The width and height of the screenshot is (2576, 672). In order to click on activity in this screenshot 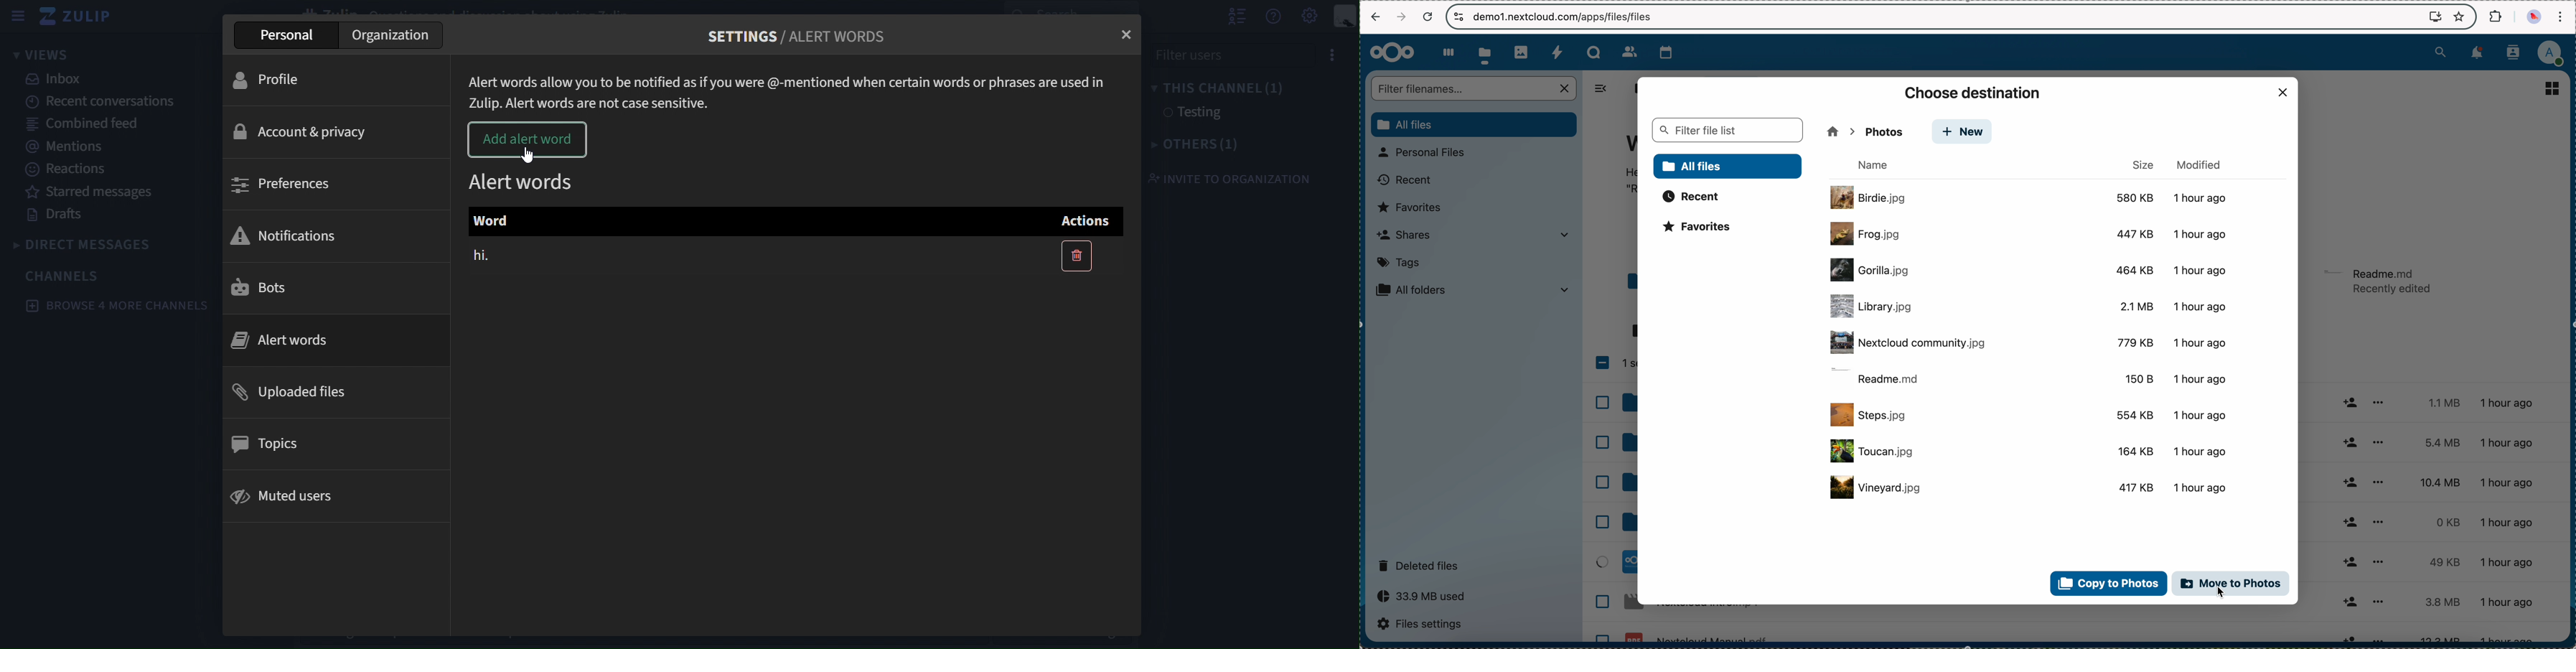, I will do `click(1557, 50)`.